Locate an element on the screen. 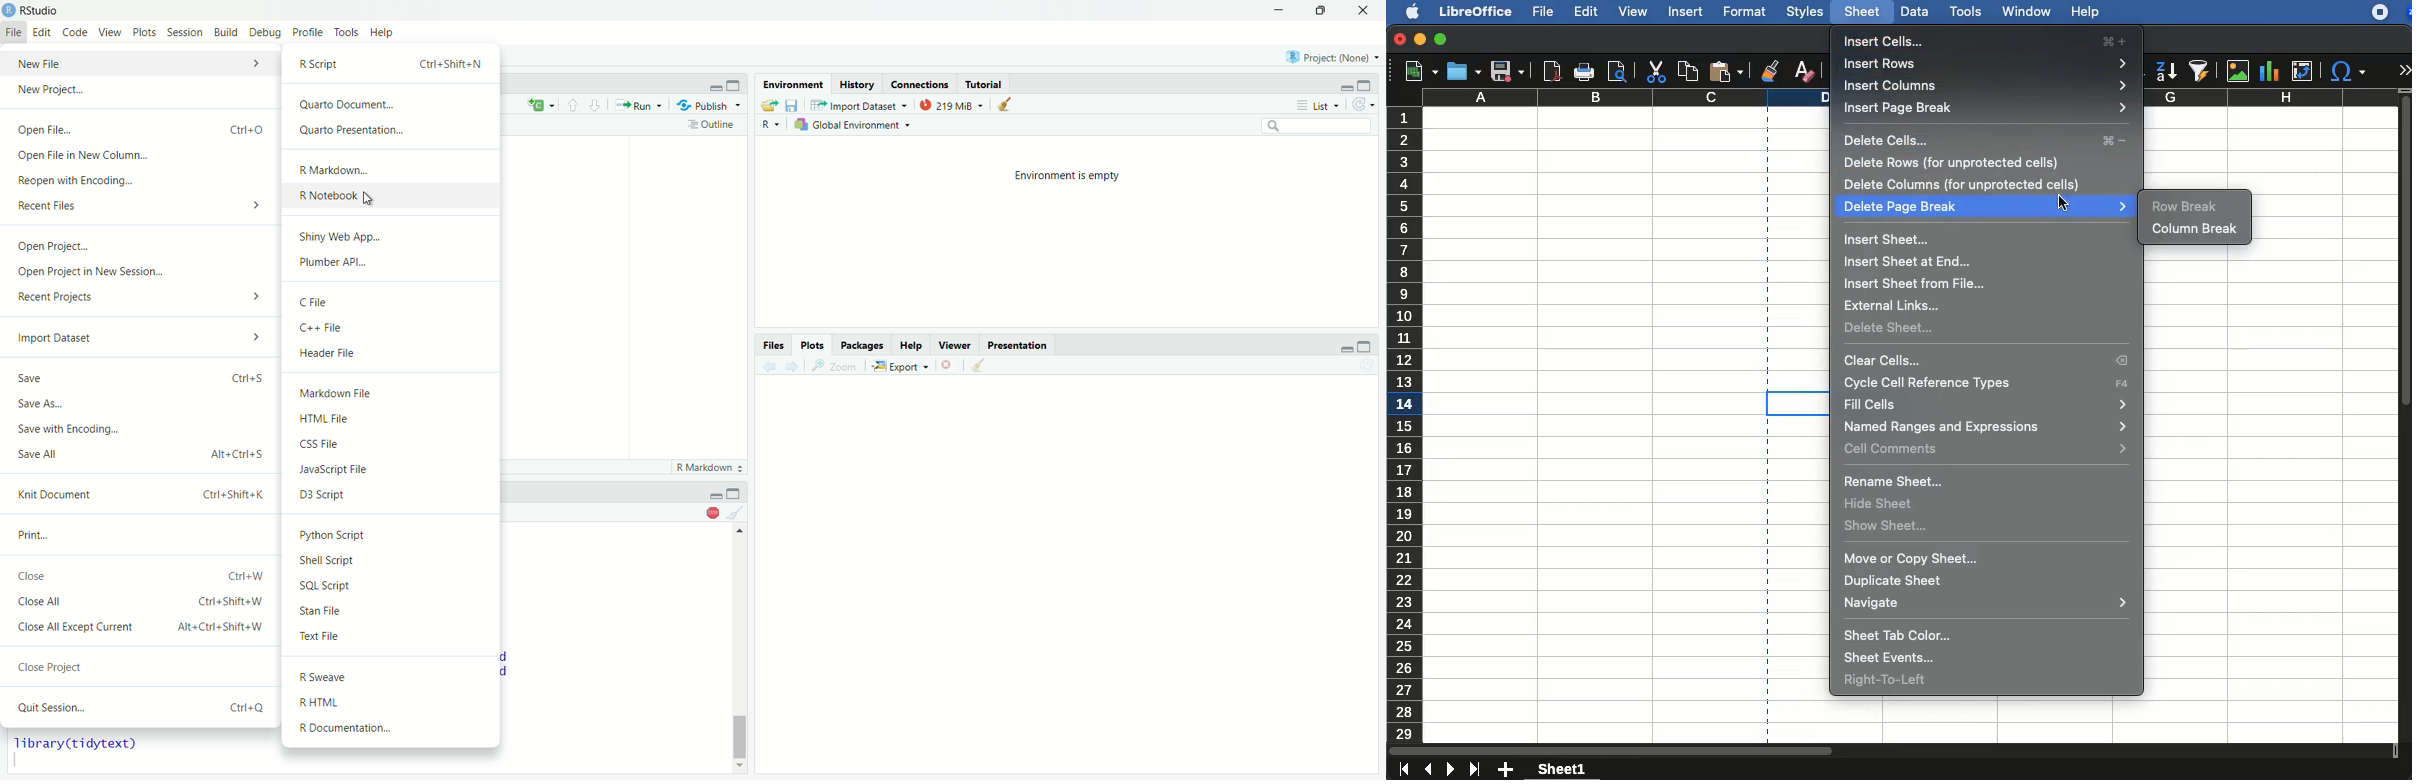 This screenshot has width=2436, height=784. Close Project is located at coordinates (143, 664).